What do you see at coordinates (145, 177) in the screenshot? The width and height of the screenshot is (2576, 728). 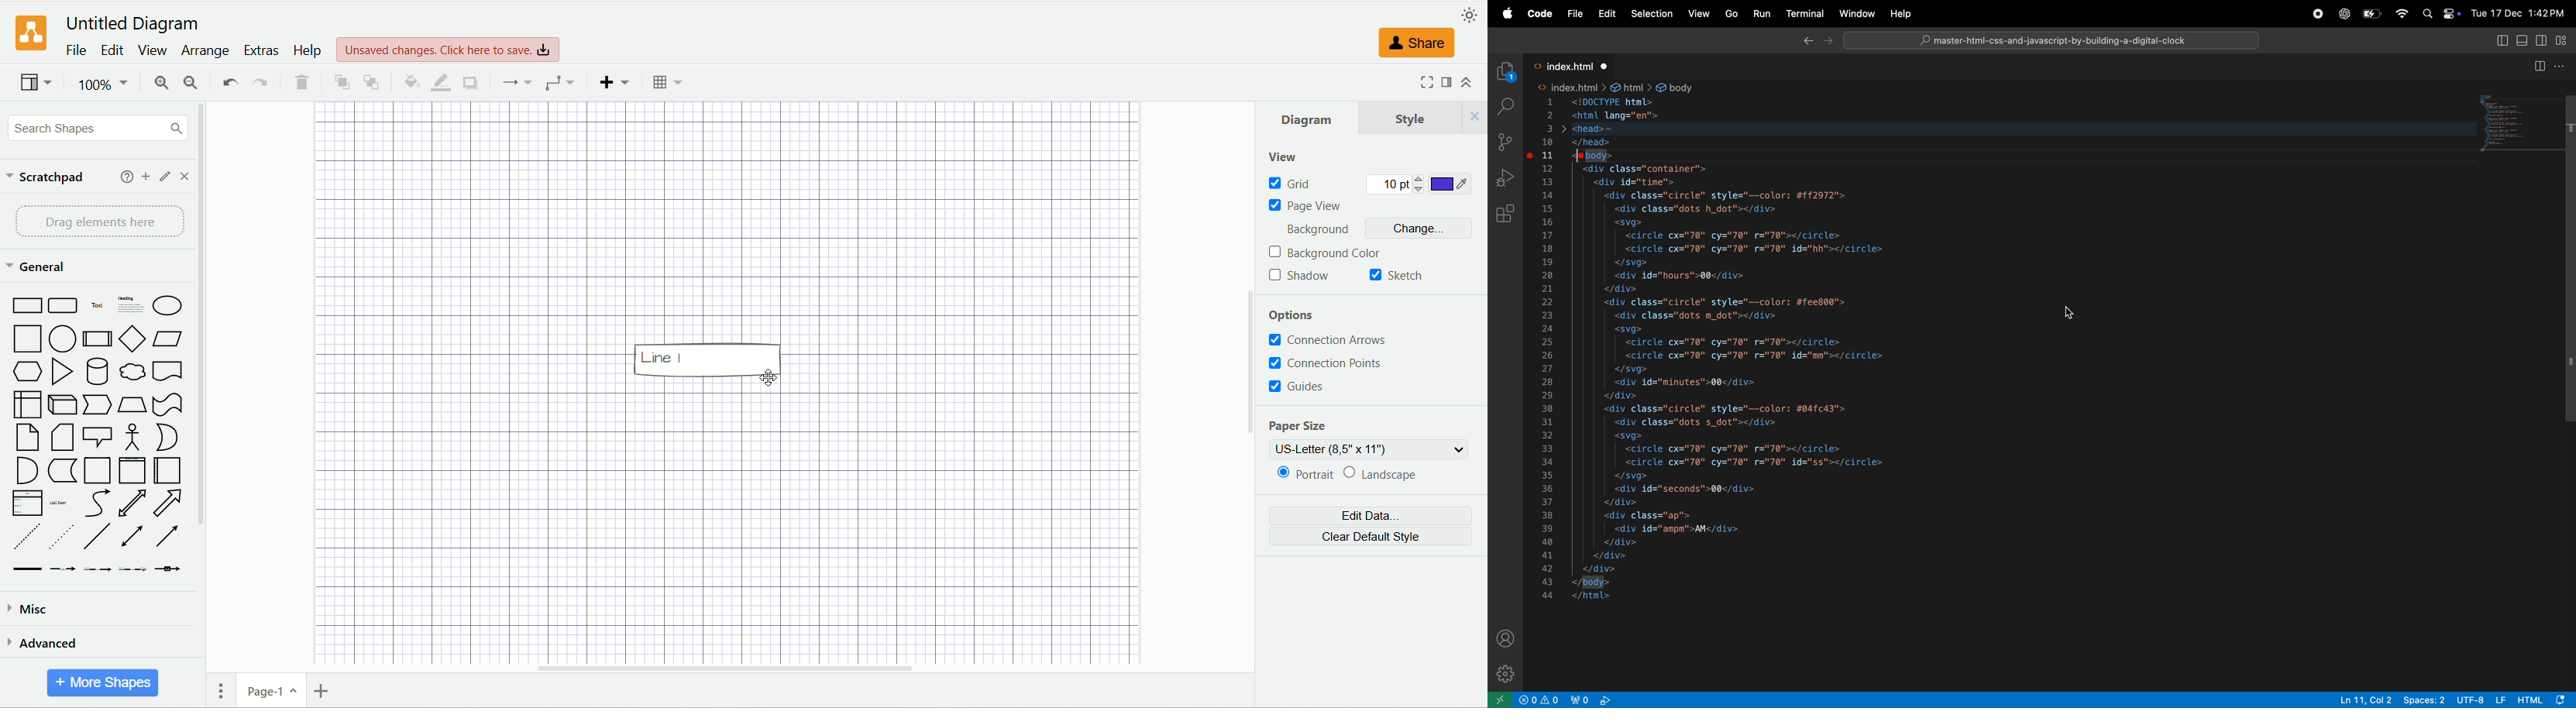 I see `add` at bounding box center [145, 177].